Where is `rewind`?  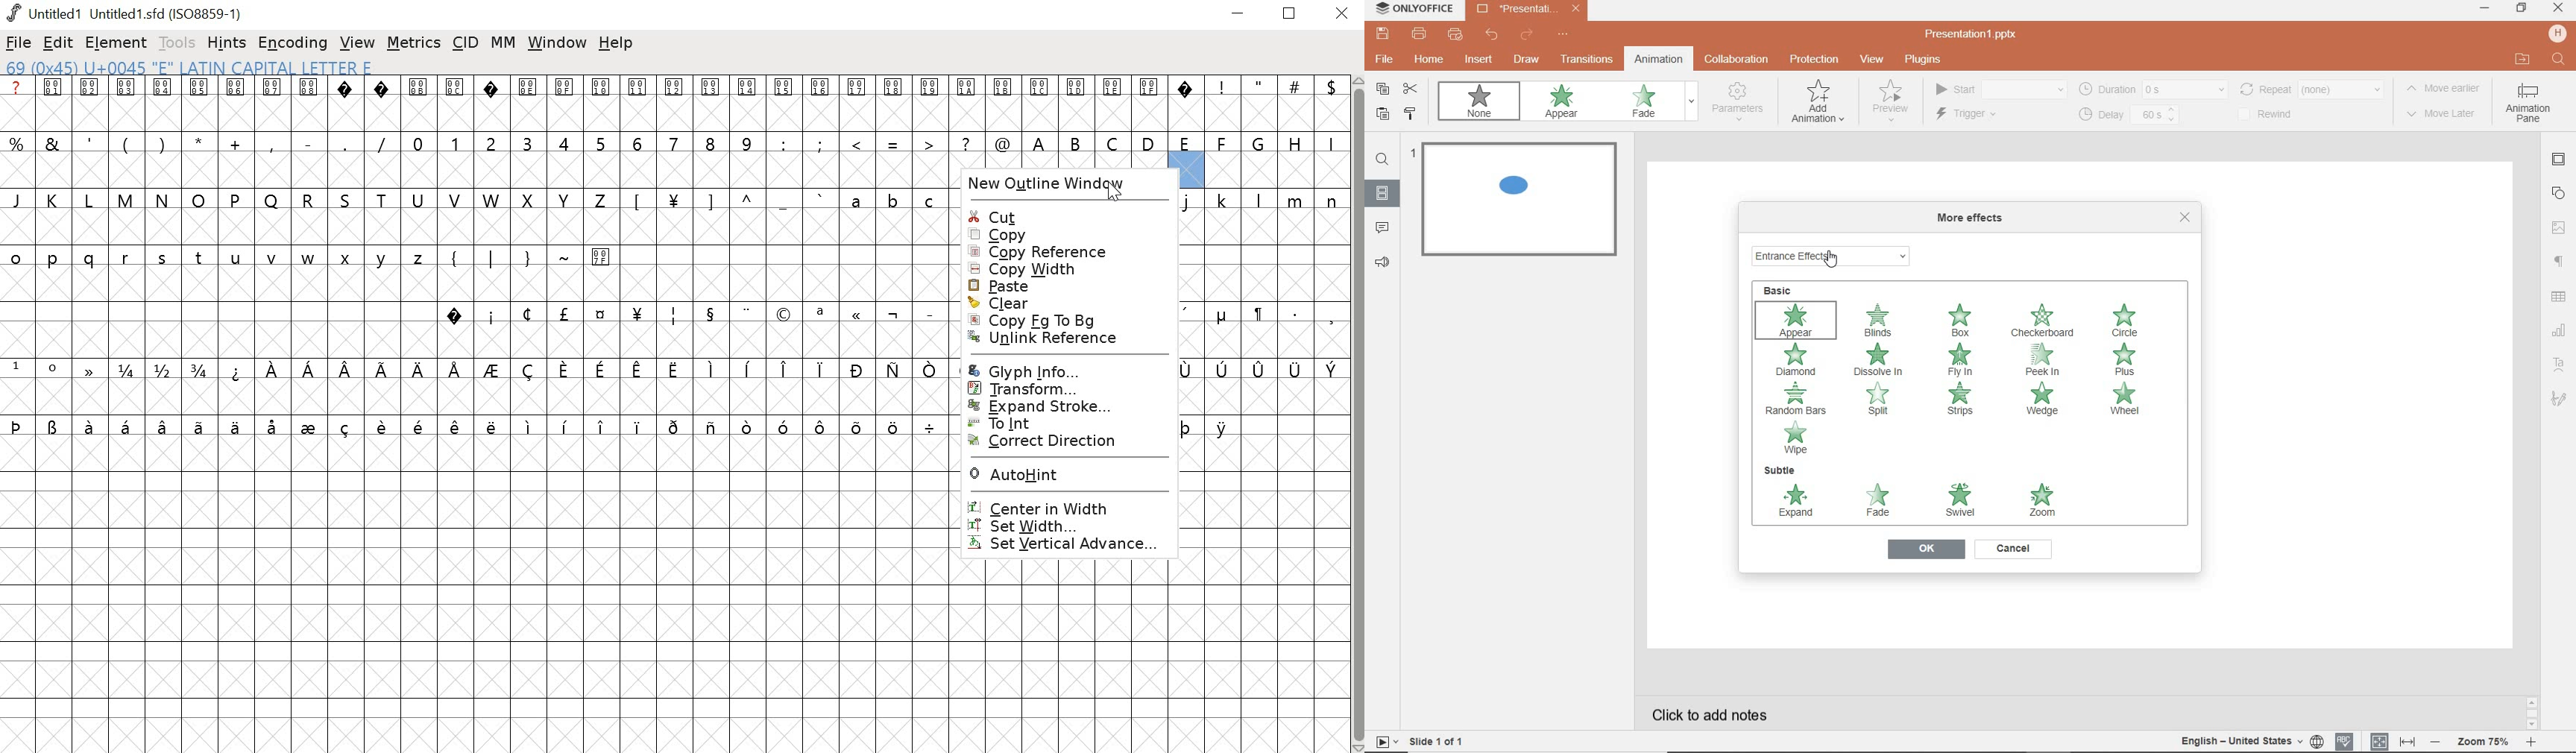 rewind is located at coordinates (2274, 115).